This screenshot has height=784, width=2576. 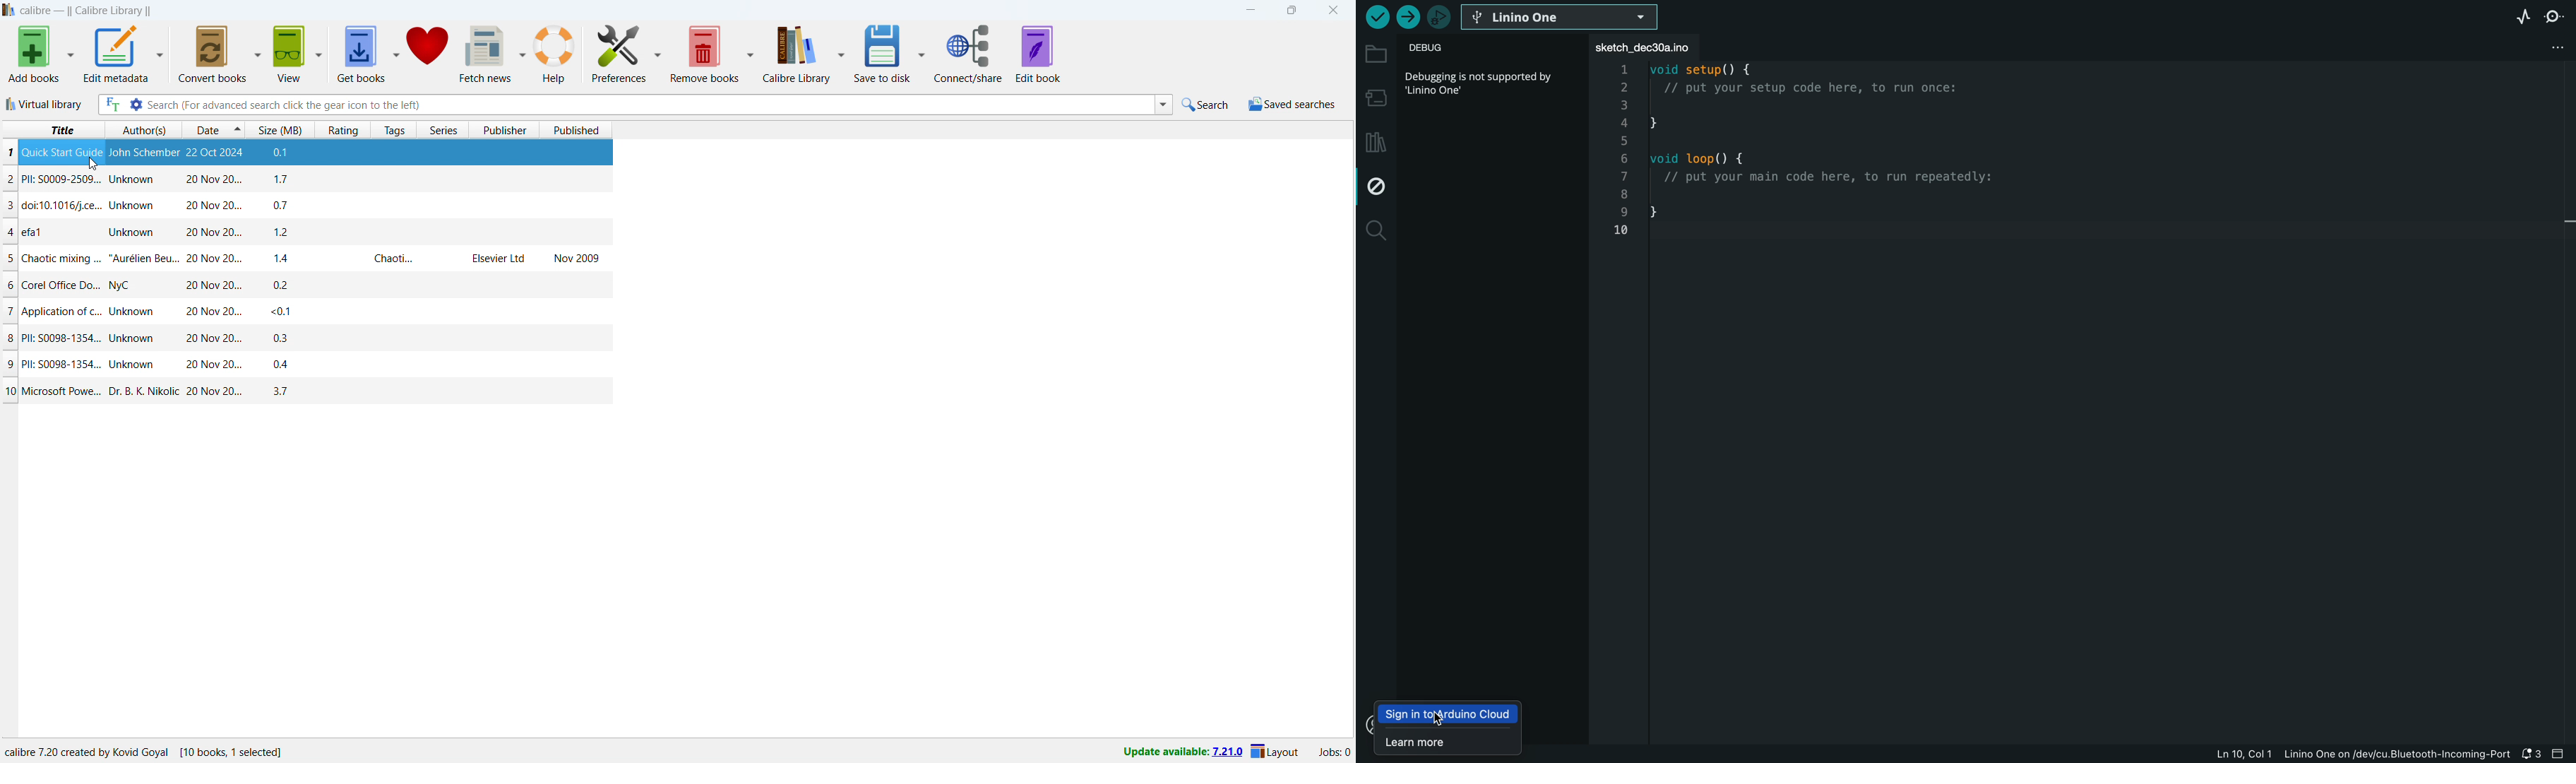 What do you see at coordinates (302, 208) in the screenshot?
I see `one book entry` at bounding box center [302, 208].